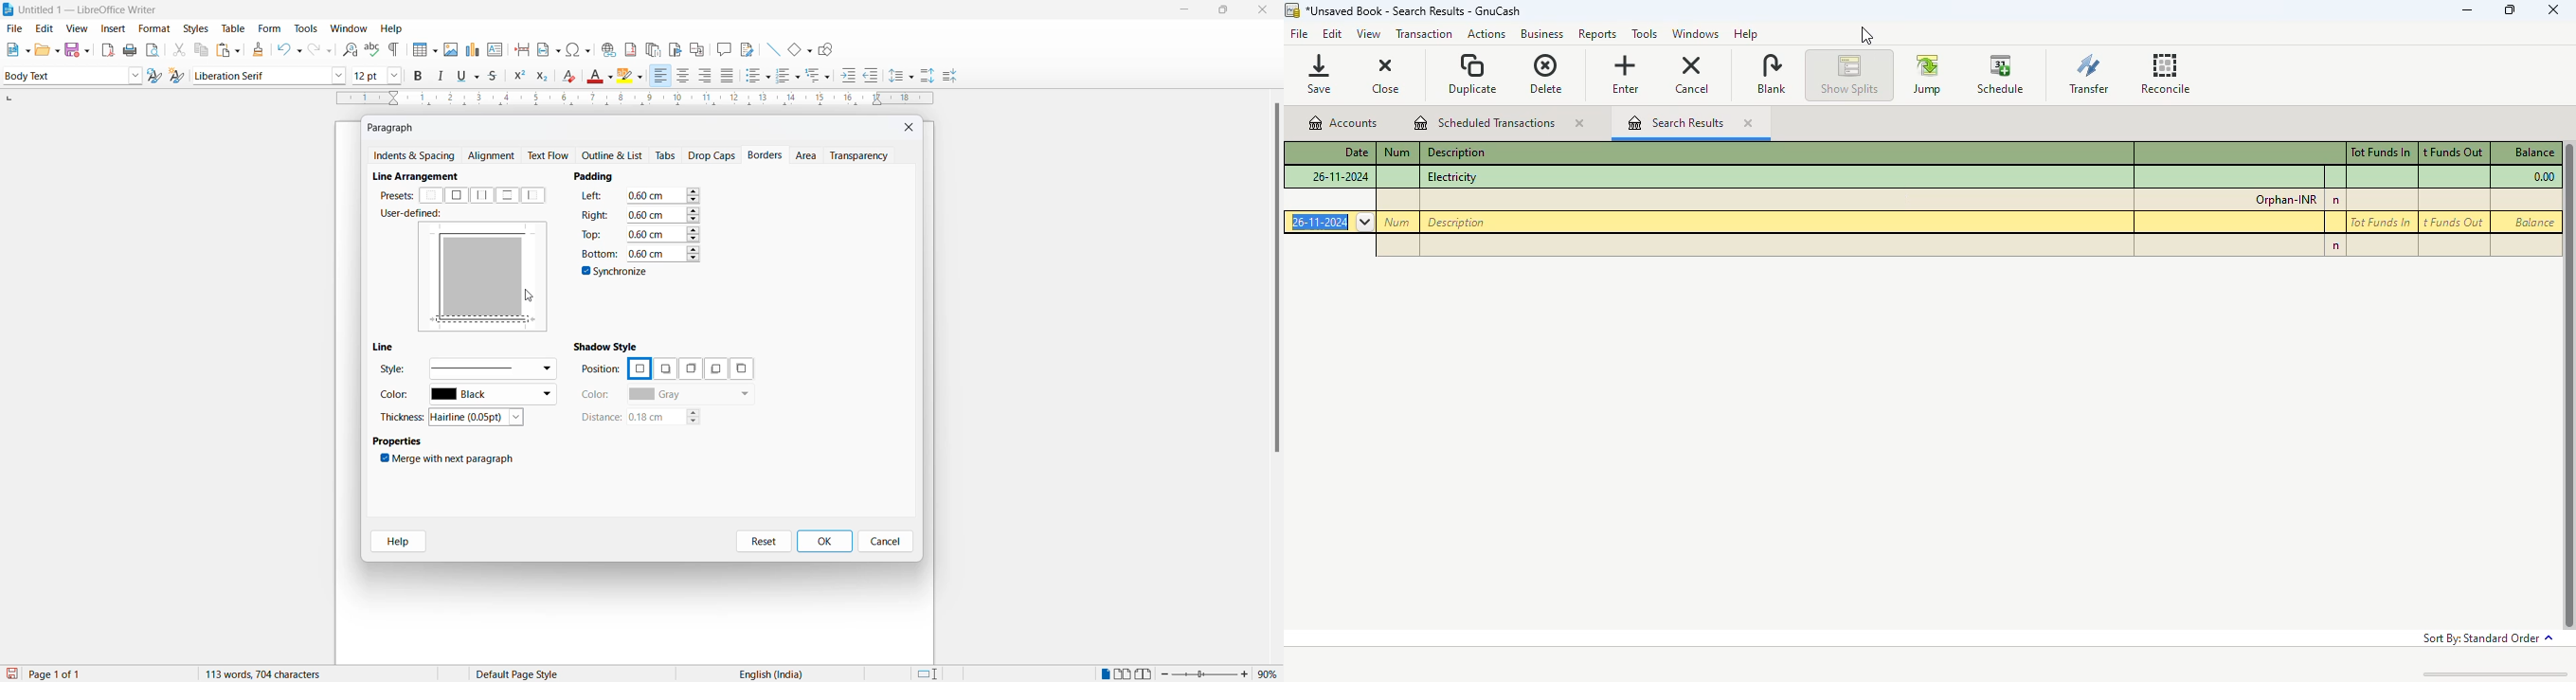  I want to click on outline, so click(616, 156).